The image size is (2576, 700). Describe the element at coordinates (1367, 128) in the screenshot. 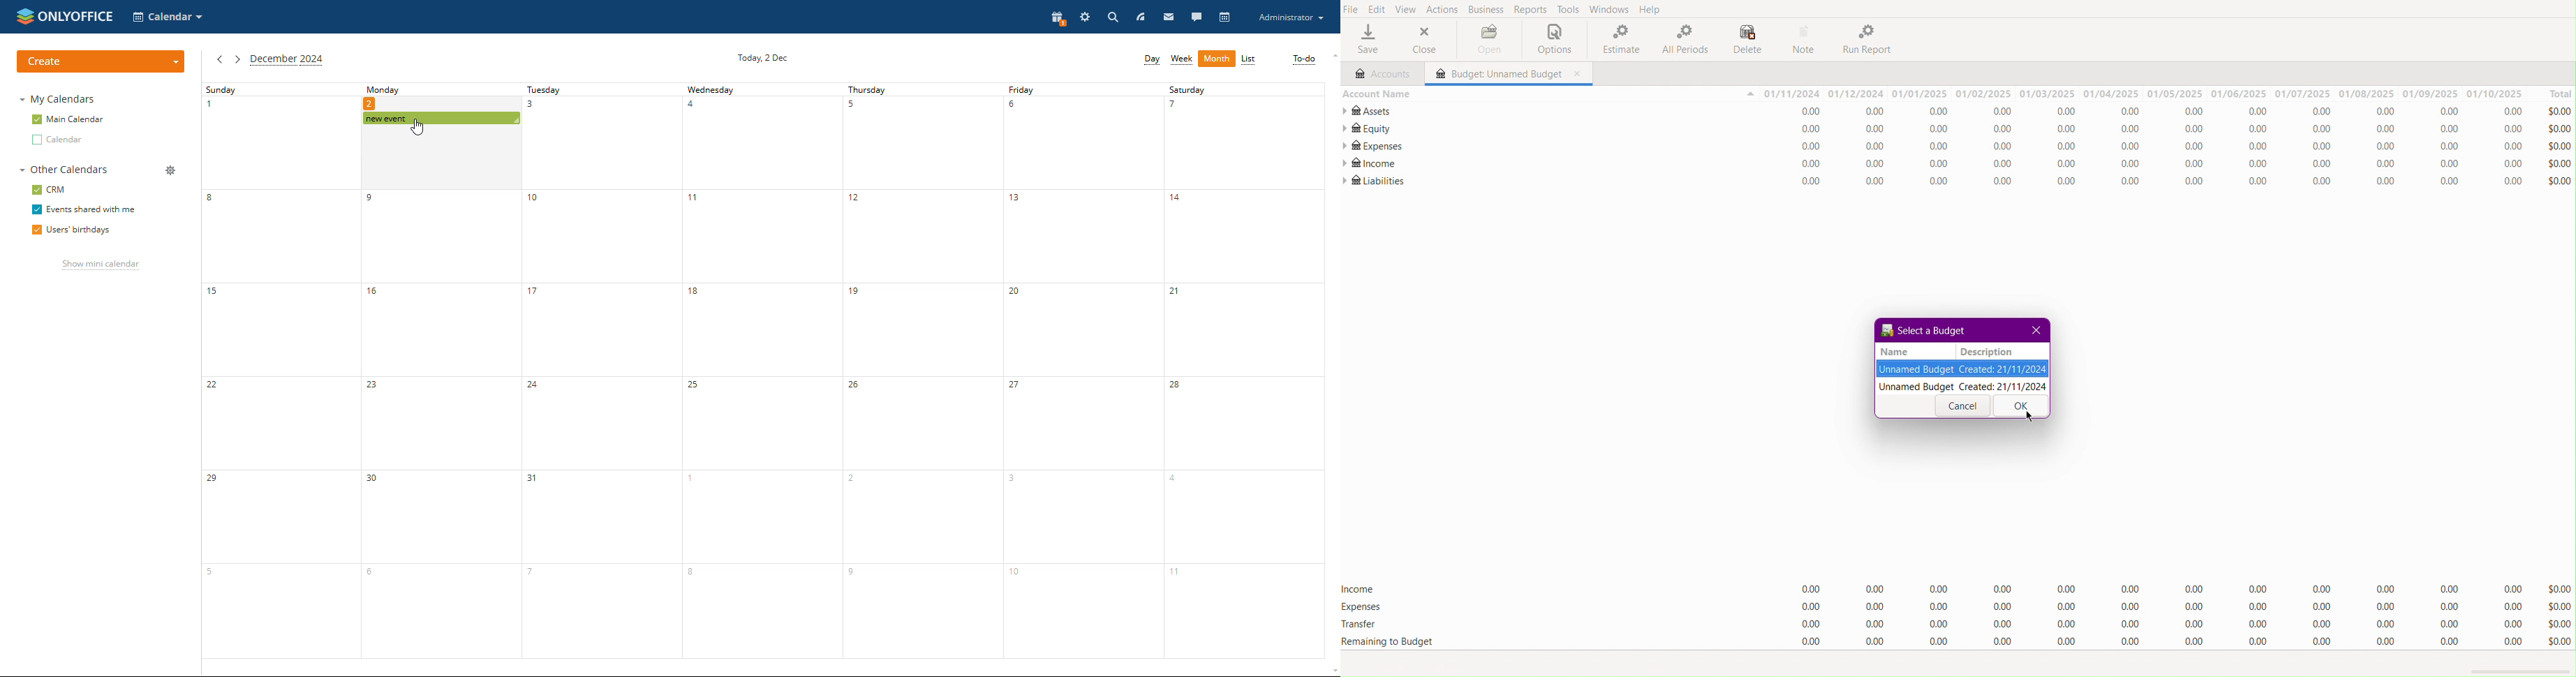

I see `Equity` at that location.